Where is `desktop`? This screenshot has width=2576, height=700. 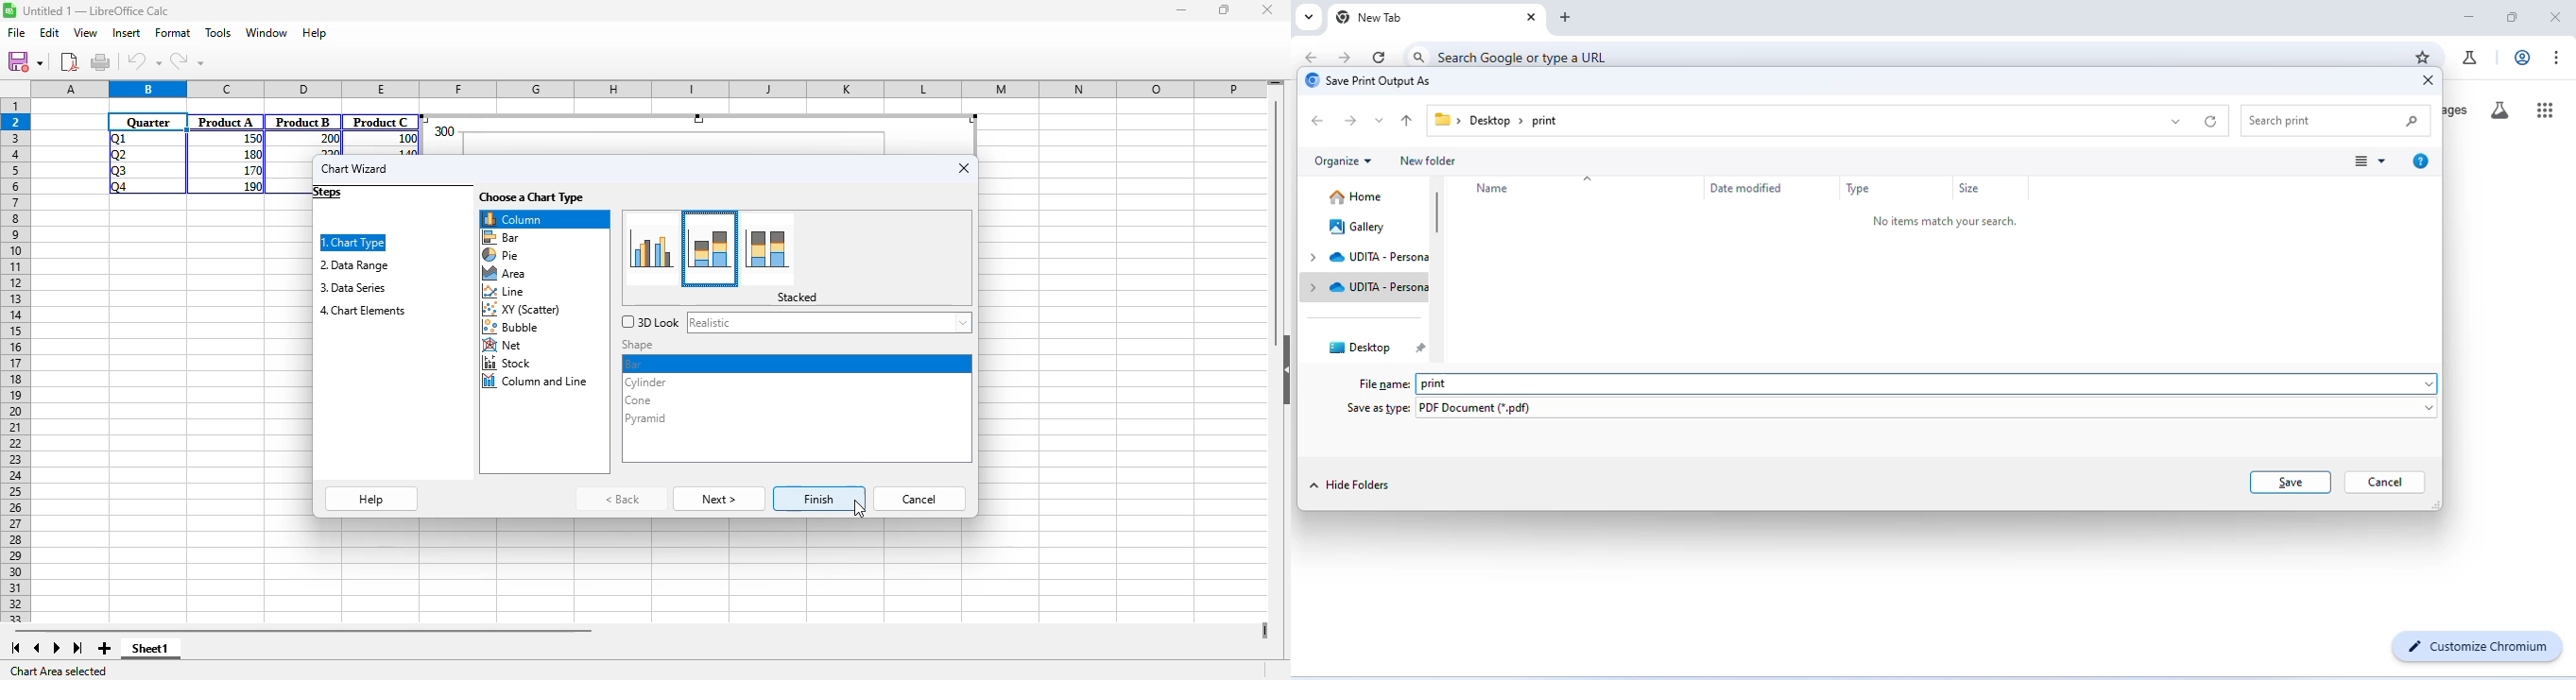
desktop is located at coordinates (1371, 348).